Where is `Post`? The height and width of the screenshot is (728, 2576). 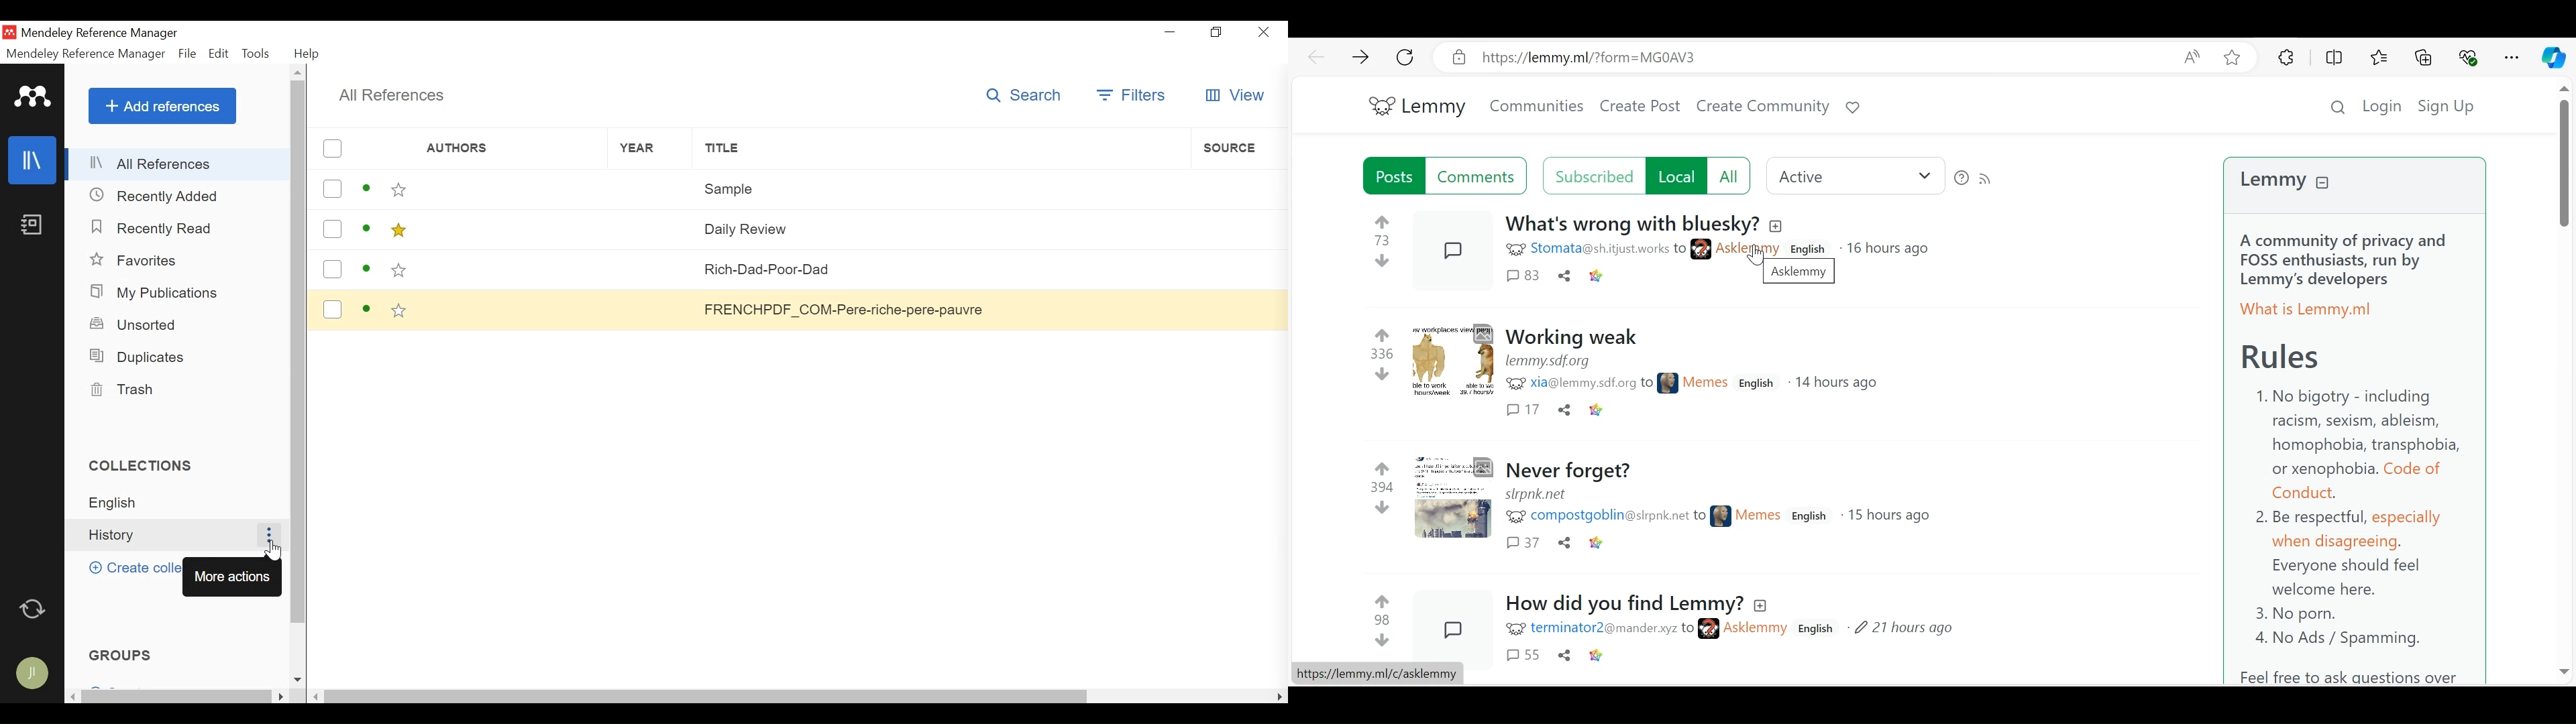 Post is located at coordinates (1631, 226).